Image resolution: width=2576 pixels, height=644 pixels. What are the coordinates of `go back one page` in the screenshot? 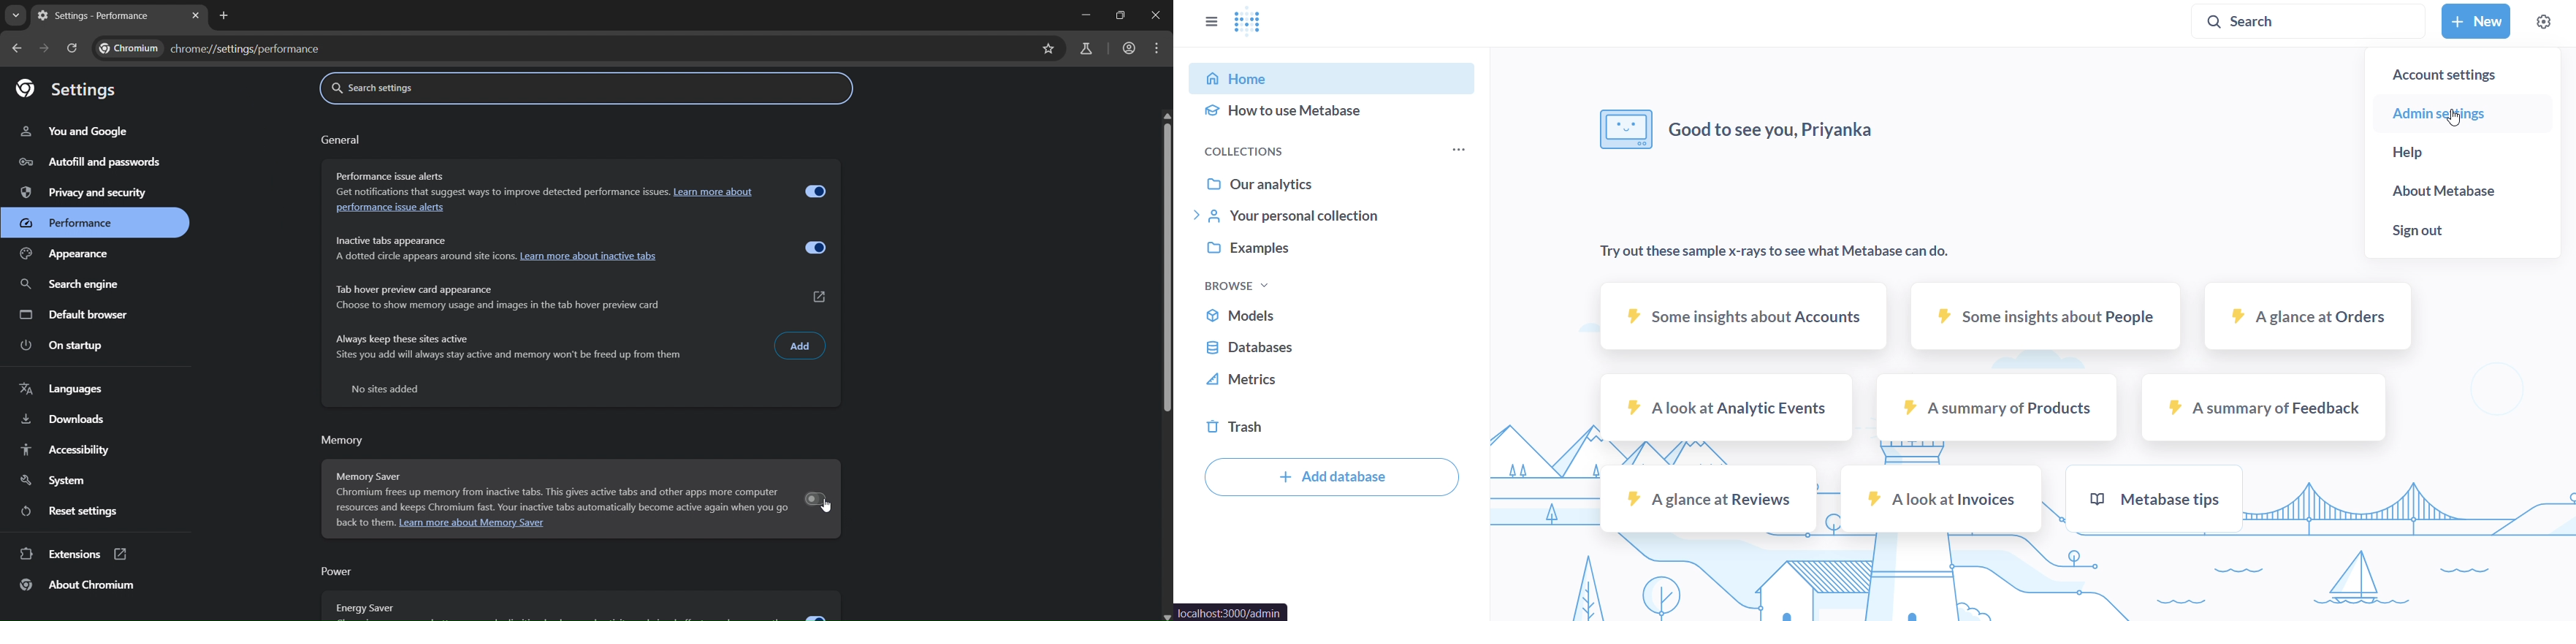 It's located at (17, 50).